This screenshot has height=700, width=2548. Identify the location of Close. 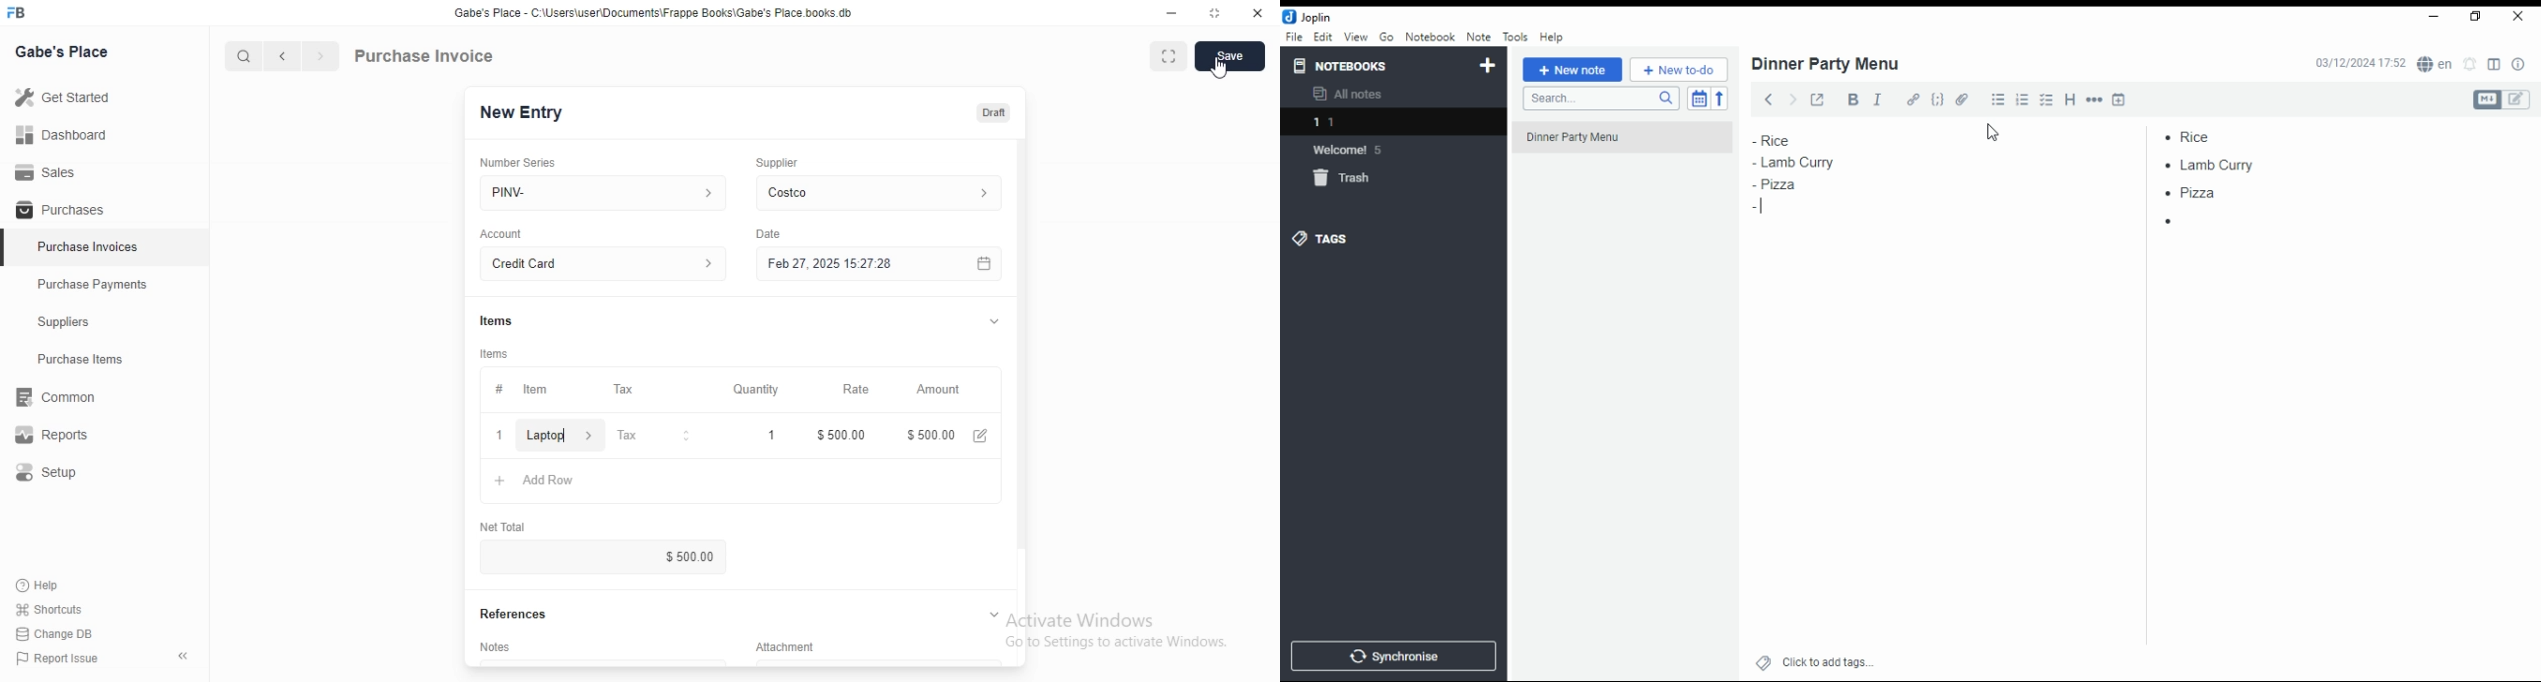
(1258, 13).